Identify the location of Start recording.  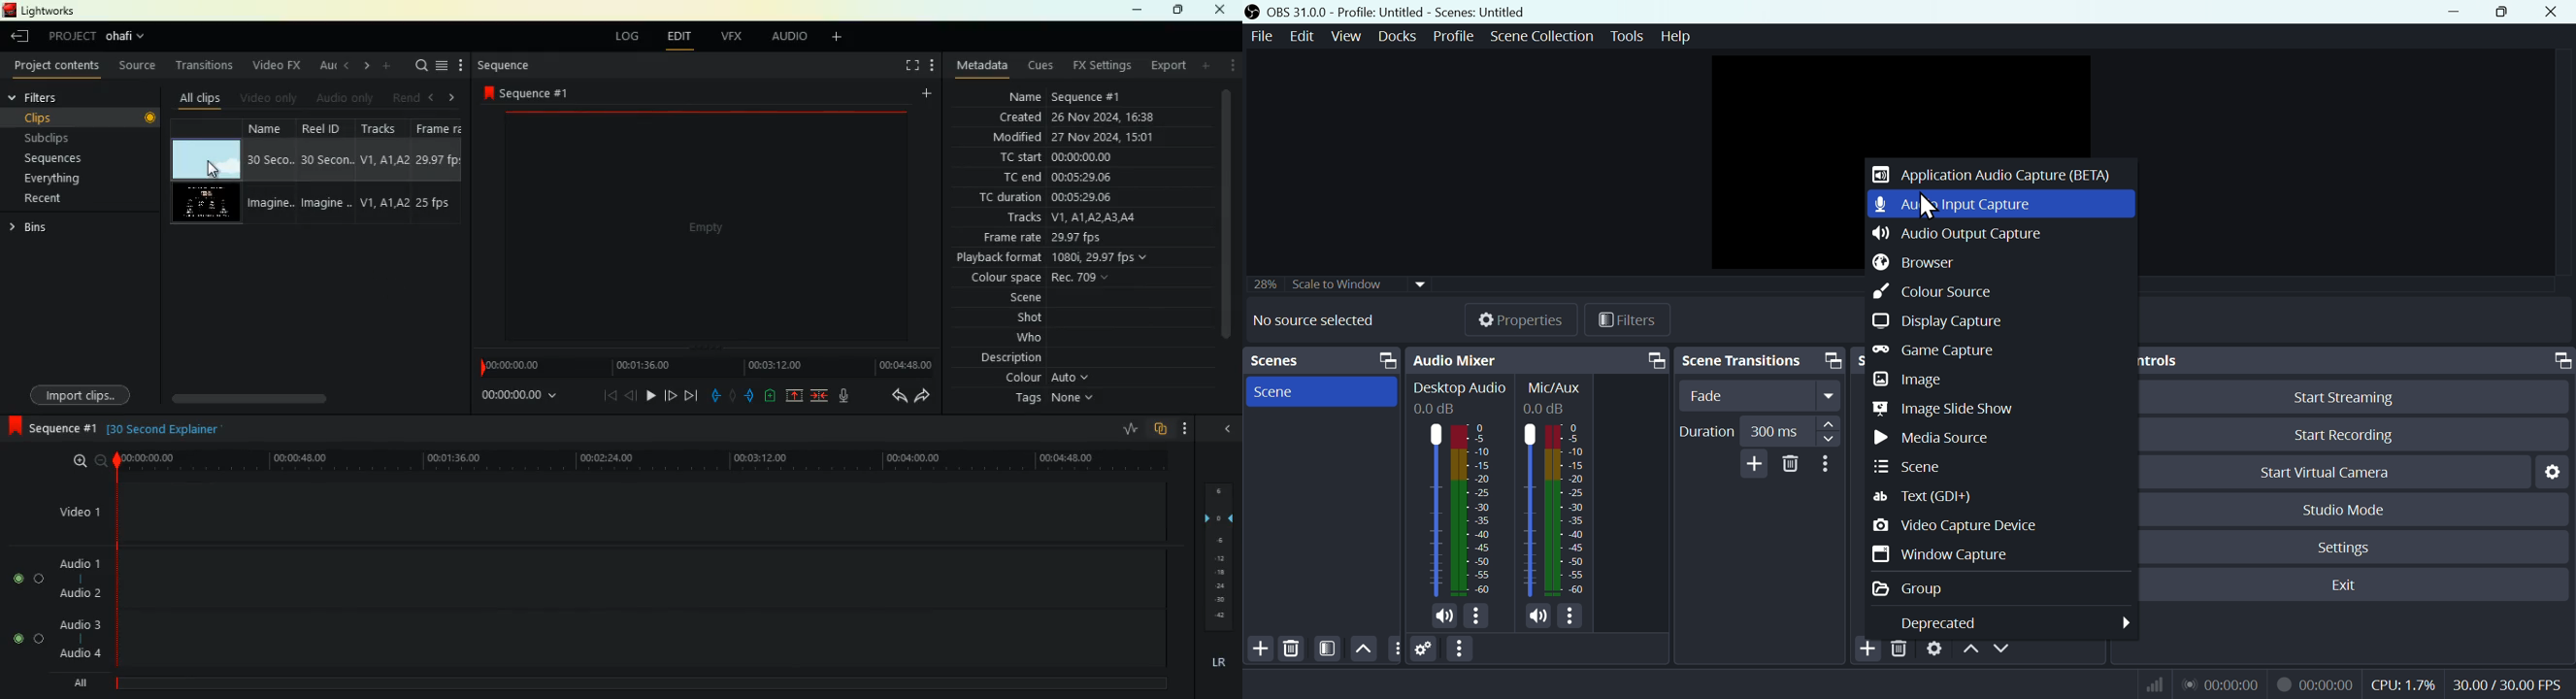
(2346, 434).